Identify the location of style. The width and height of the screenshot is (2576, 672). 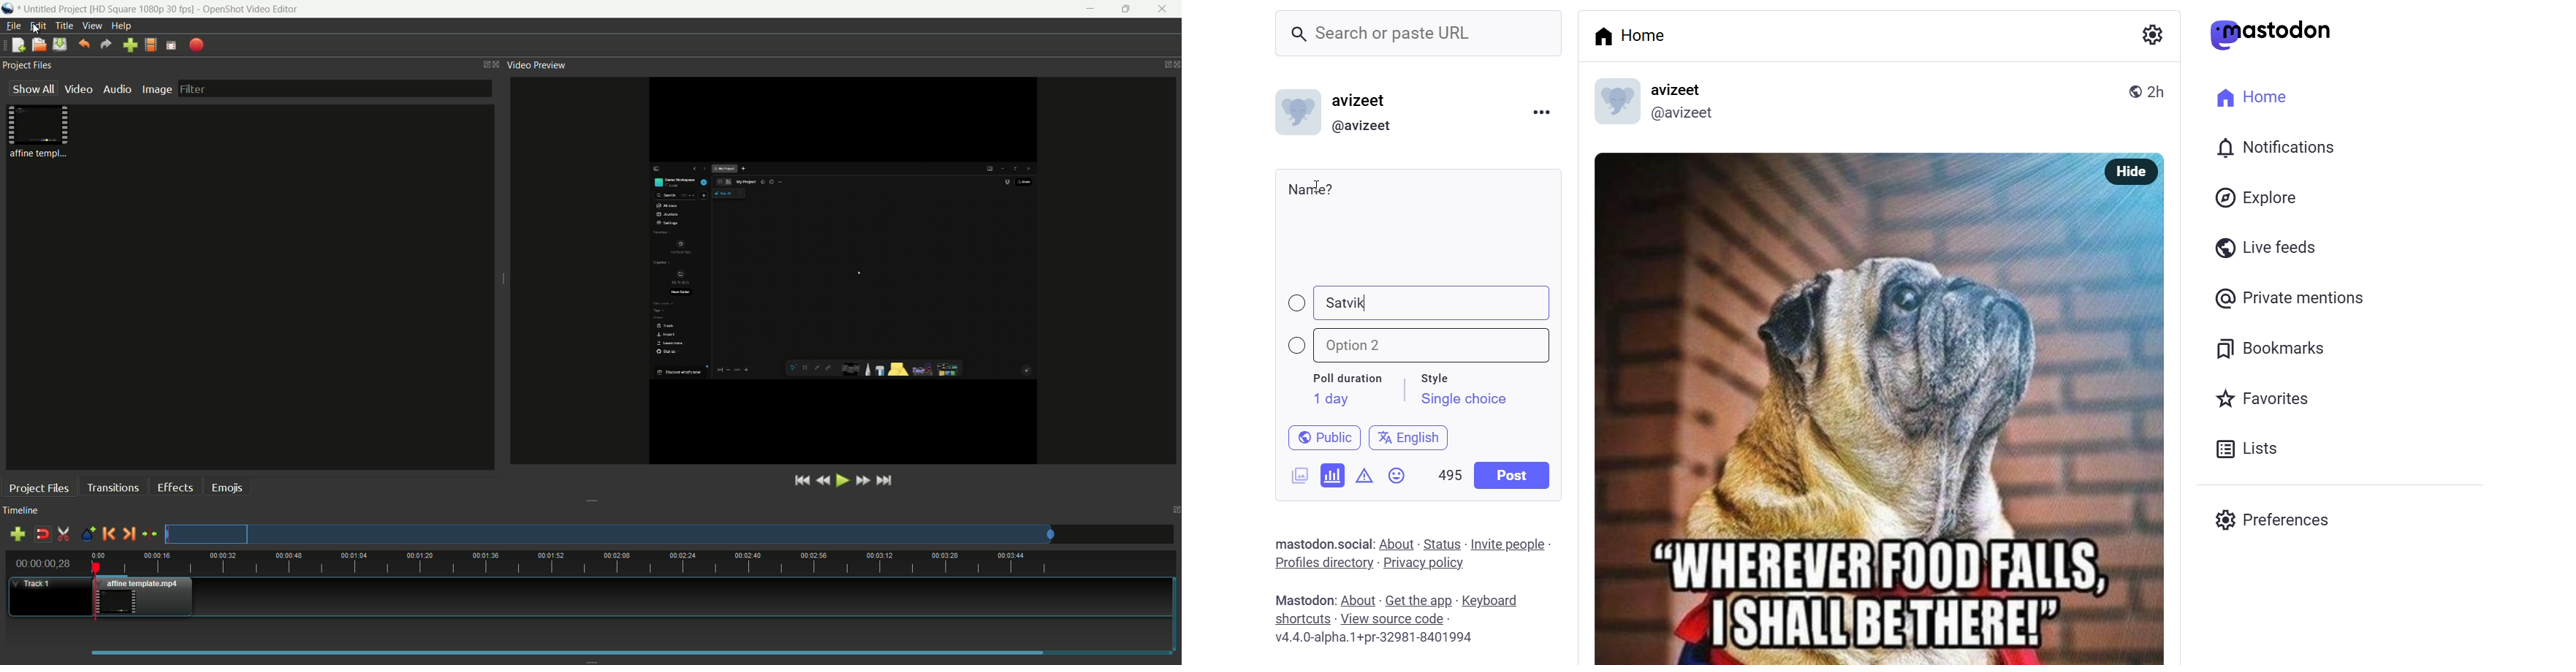
(1443, 376).